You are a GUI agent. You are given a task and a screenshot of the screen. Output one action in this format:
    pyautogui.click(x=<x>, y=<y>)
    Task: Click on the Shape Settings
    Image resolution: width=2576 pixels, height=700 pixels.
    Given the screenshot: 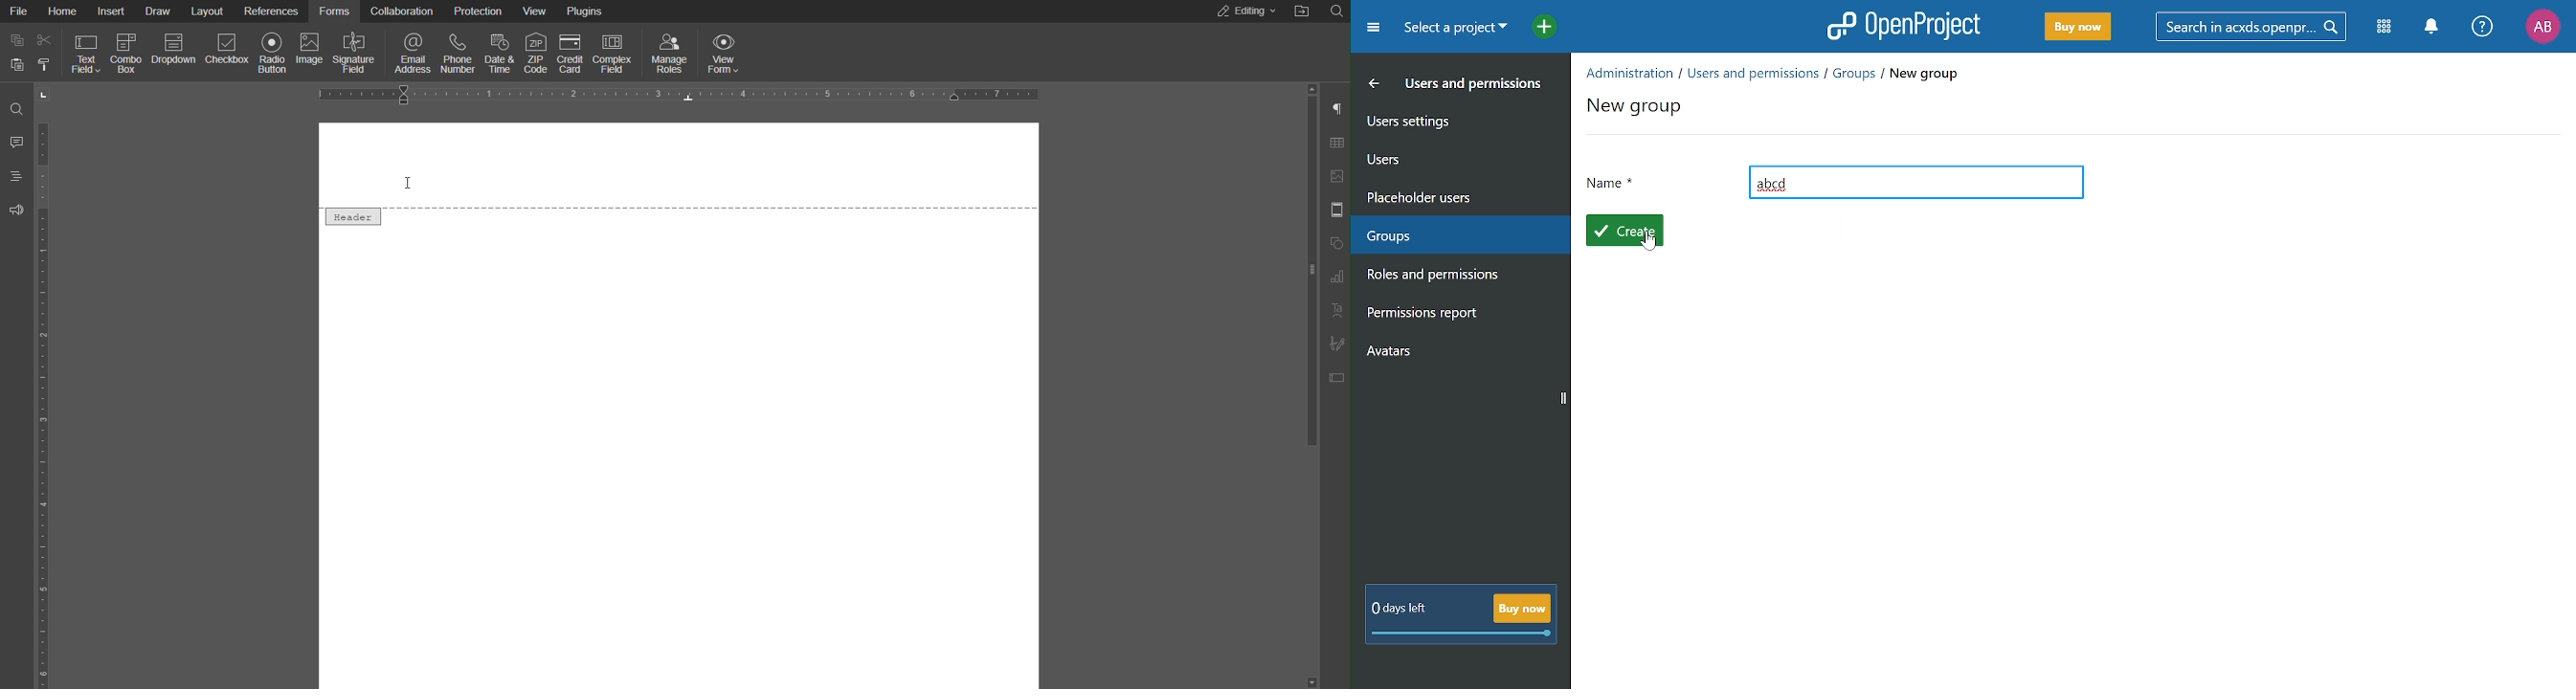 What is the action you would take?
    pyautogui.click(x=1336, y=243)
    